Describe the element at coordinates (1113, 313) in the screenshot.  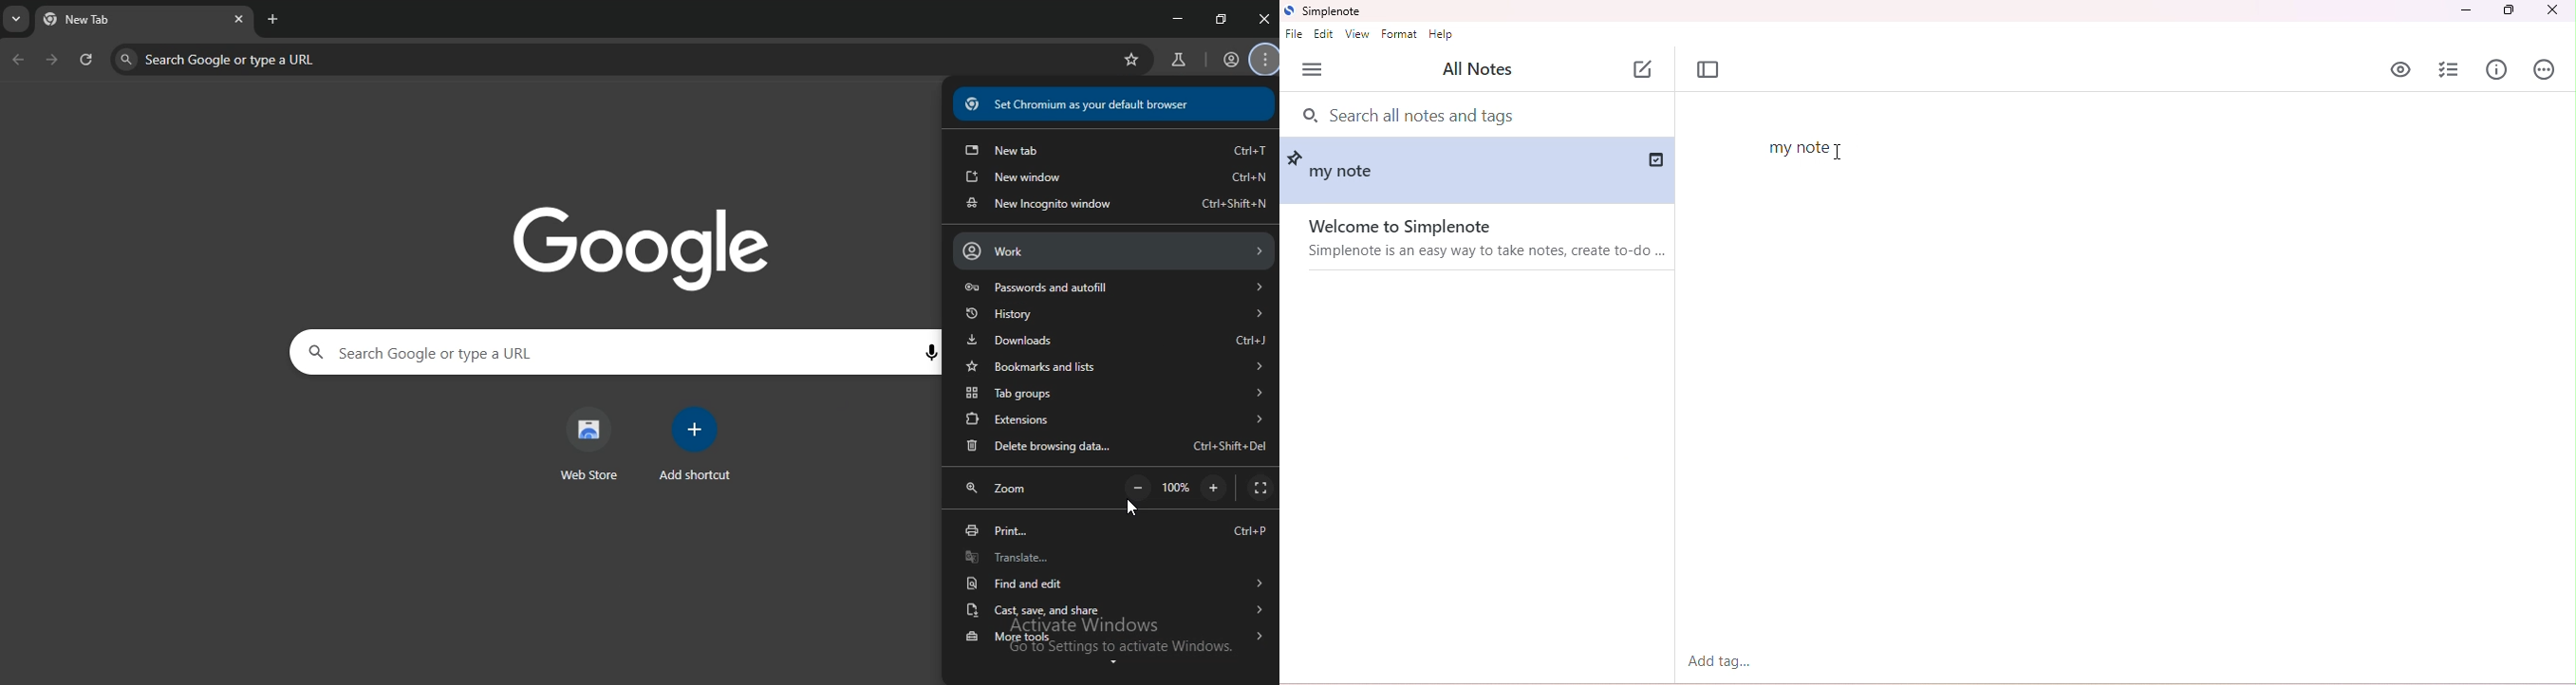
I see `history` at that location.